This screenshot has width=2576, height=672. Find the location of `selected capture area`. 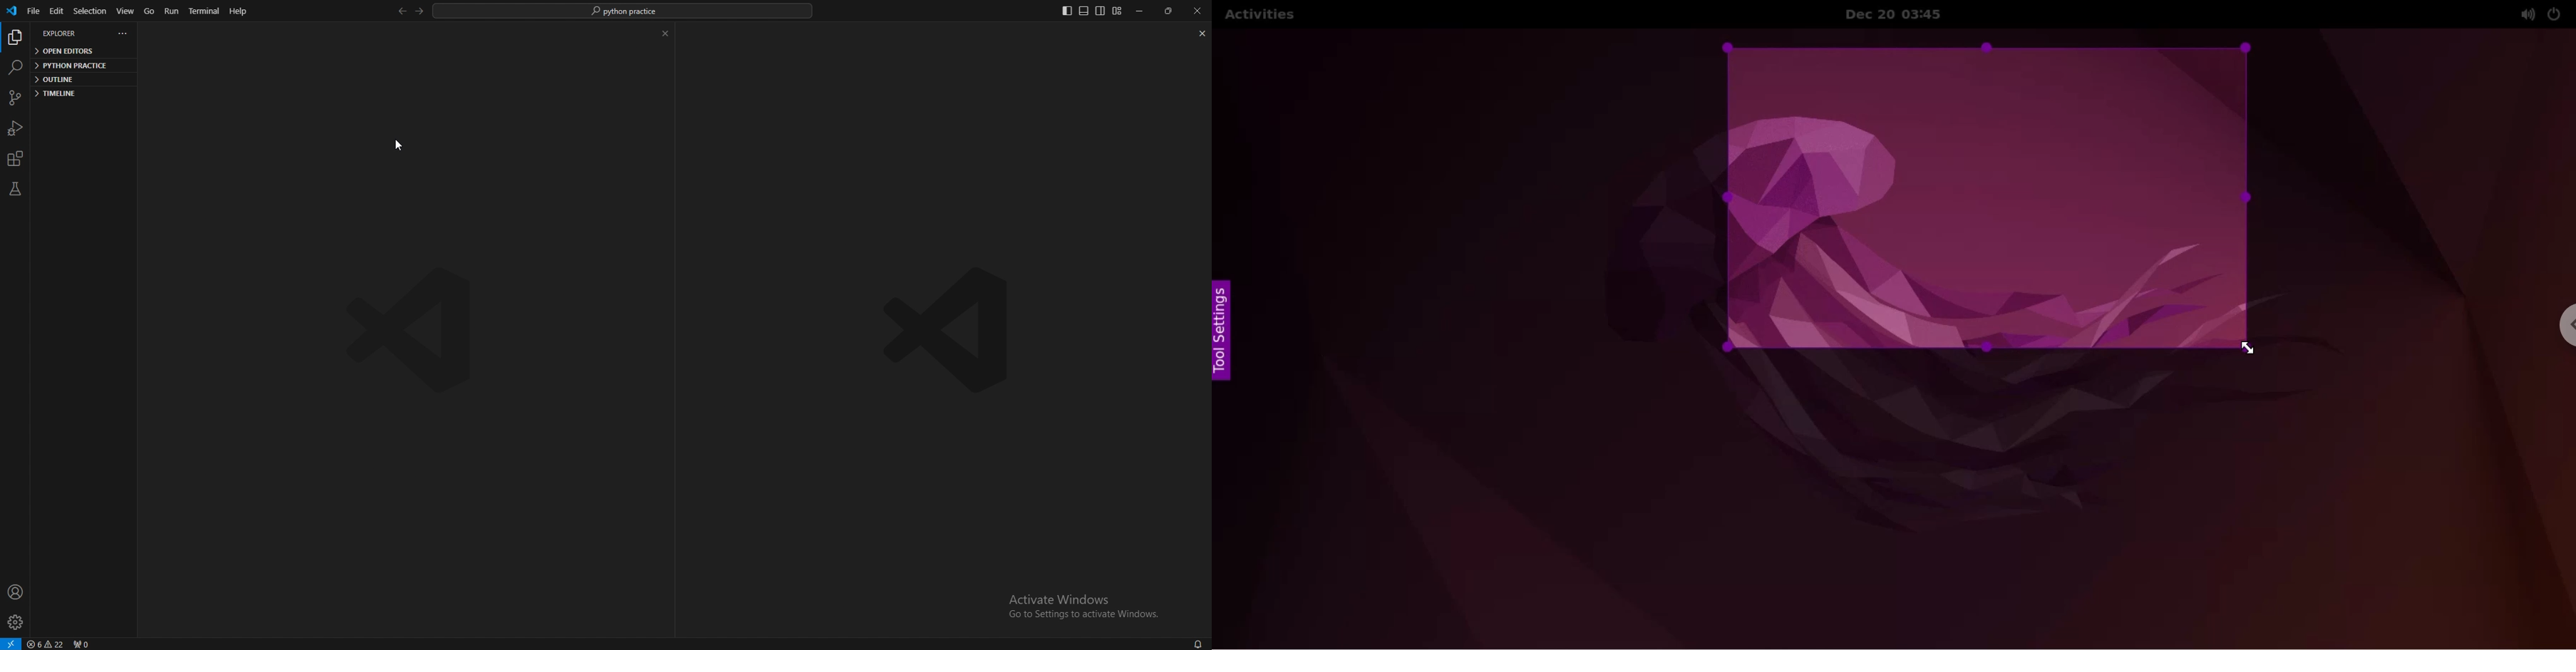

selected capture area is located at coordinates (1987, 197).